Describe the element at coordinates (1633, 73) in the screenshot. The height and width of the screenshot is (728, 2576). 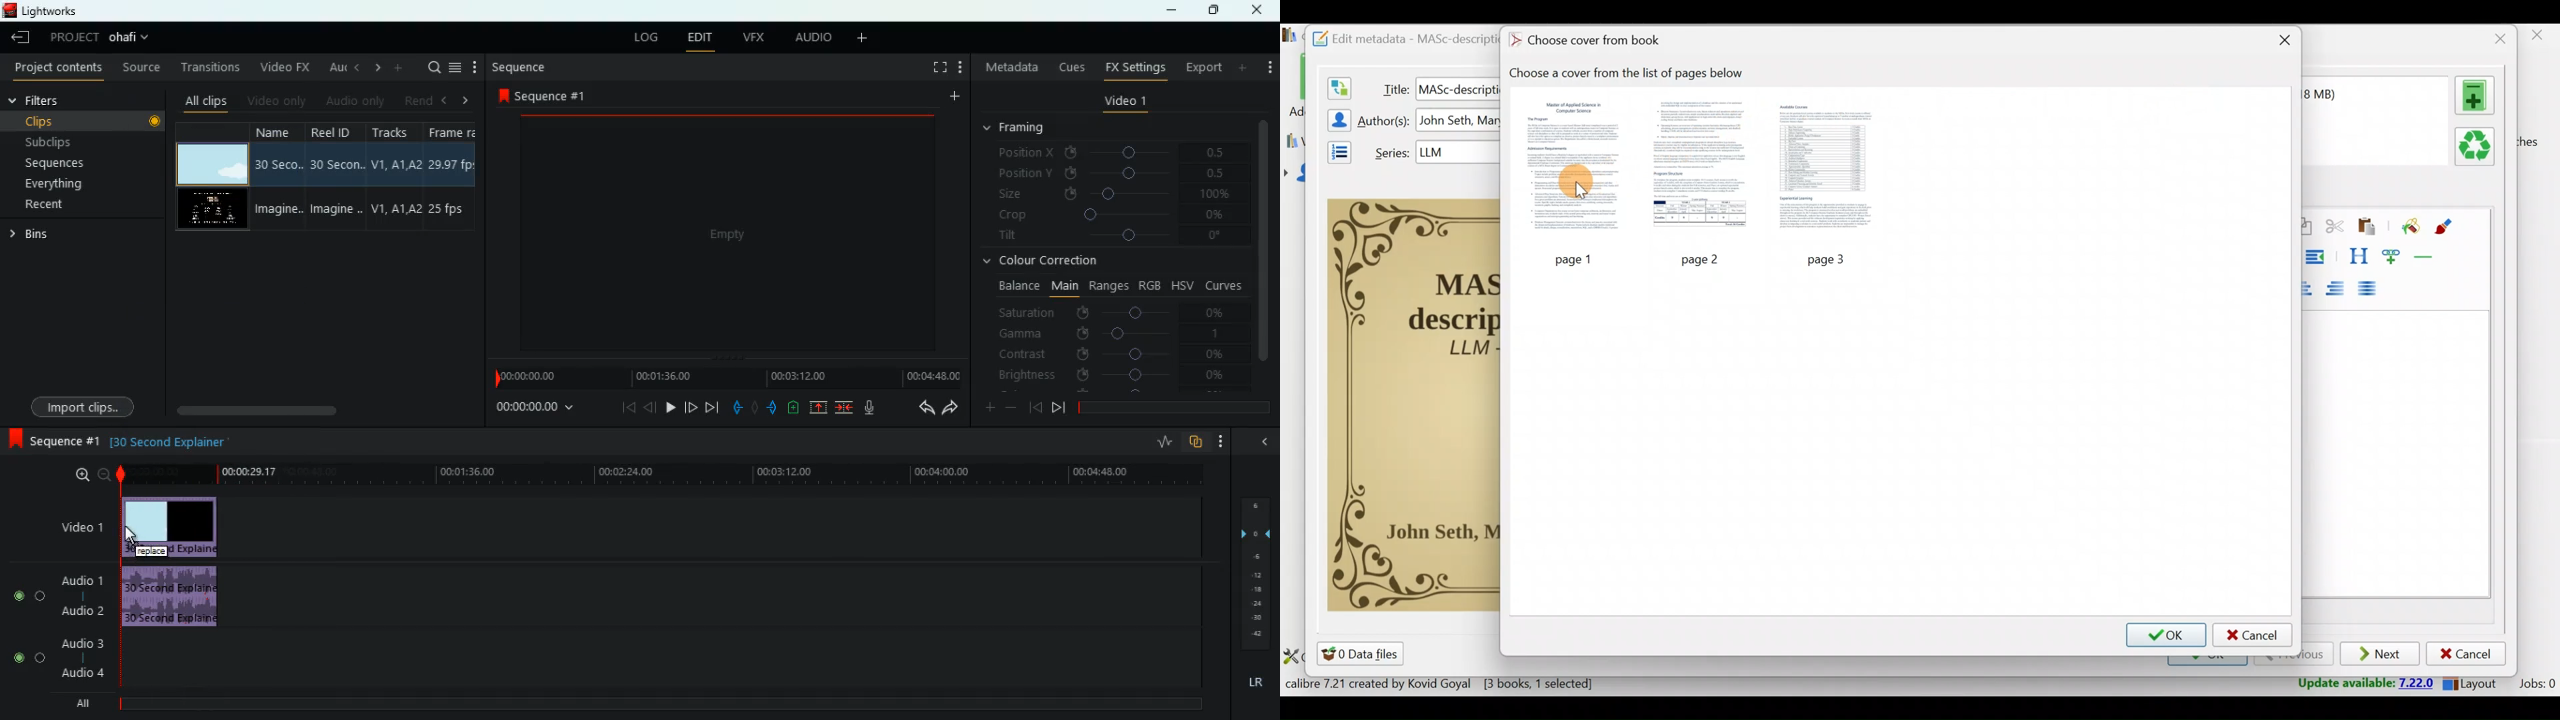
I see `Choose a cover from the list of pages below` at that location.